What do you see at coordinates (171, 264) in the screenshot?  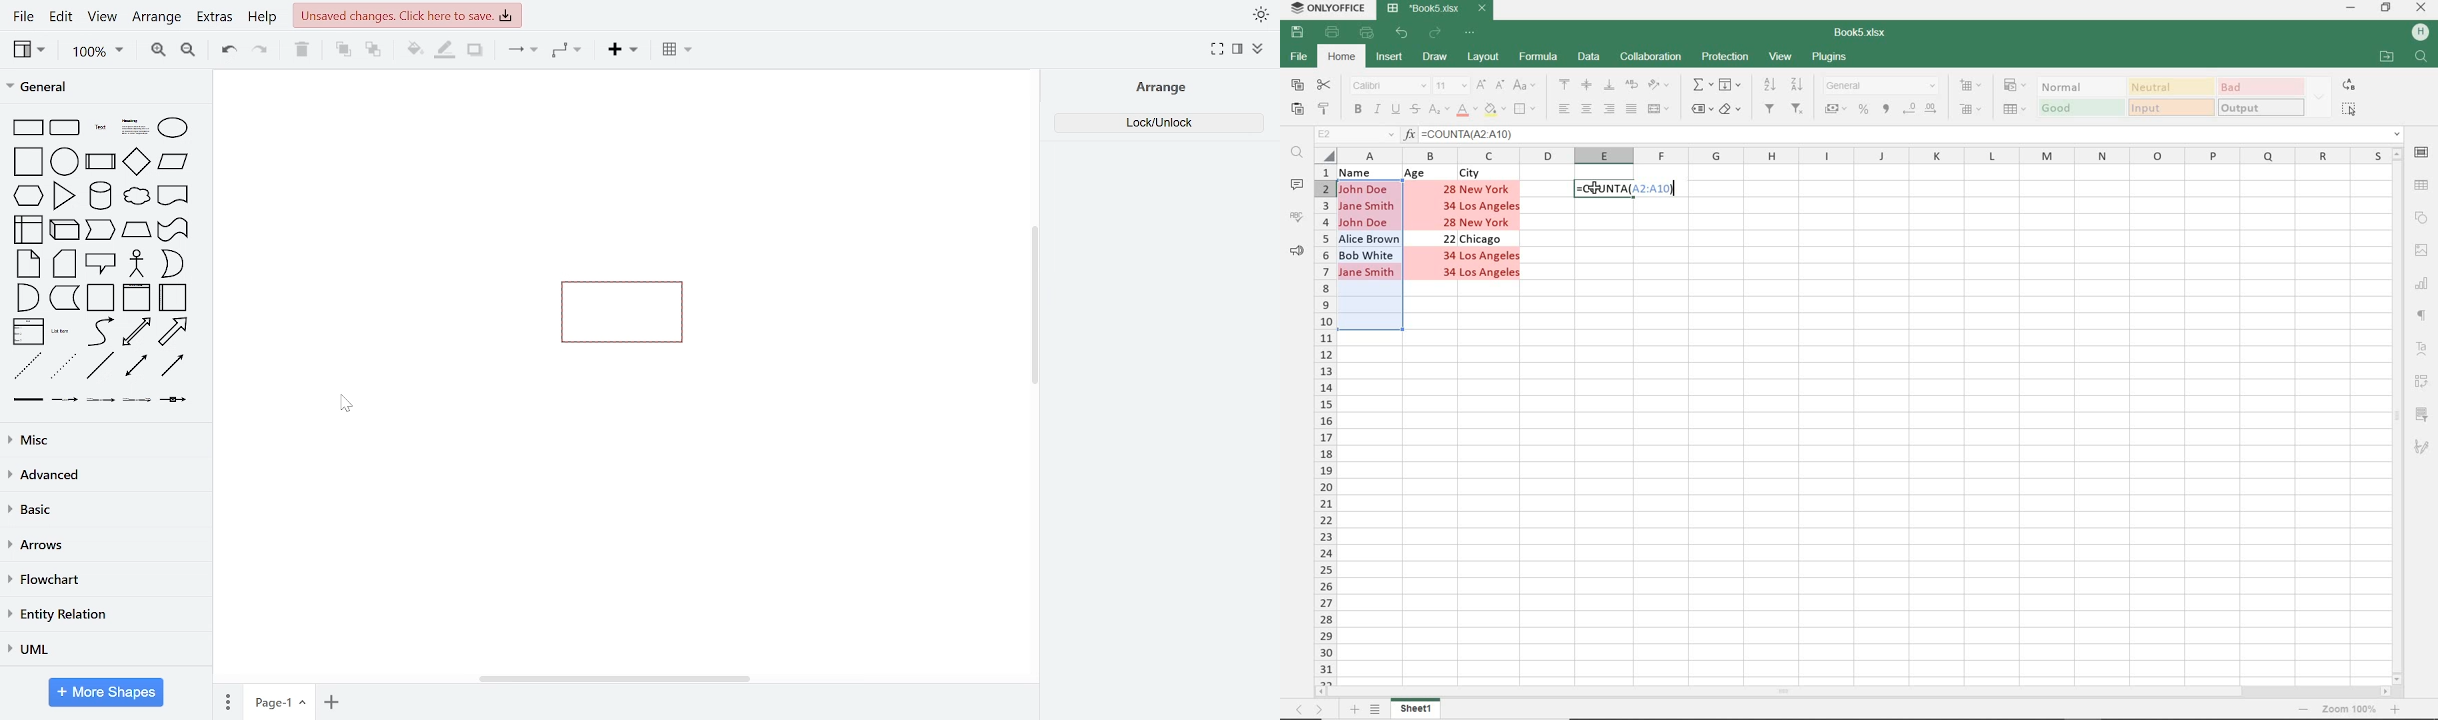 I see `or` at bounding box center [171, 264].